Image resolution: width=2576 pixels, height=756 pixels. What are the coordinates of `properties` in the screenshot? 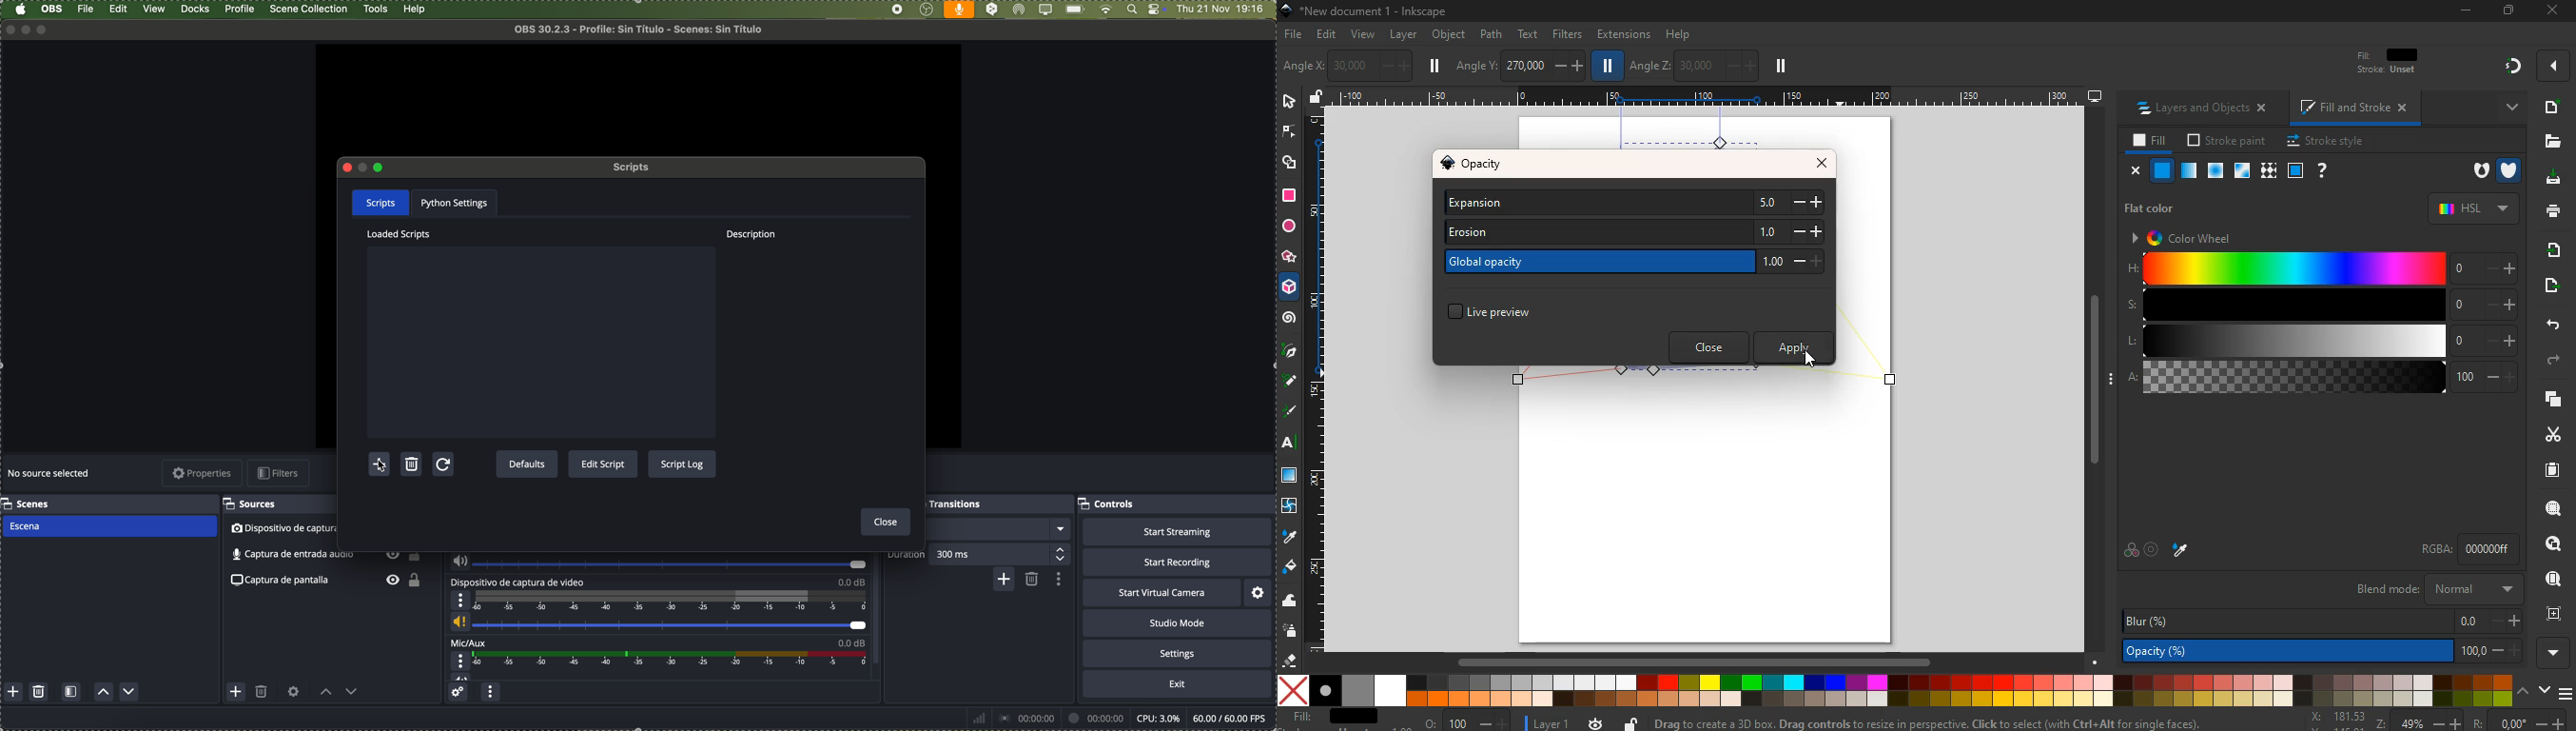 It's located at (203, 474).